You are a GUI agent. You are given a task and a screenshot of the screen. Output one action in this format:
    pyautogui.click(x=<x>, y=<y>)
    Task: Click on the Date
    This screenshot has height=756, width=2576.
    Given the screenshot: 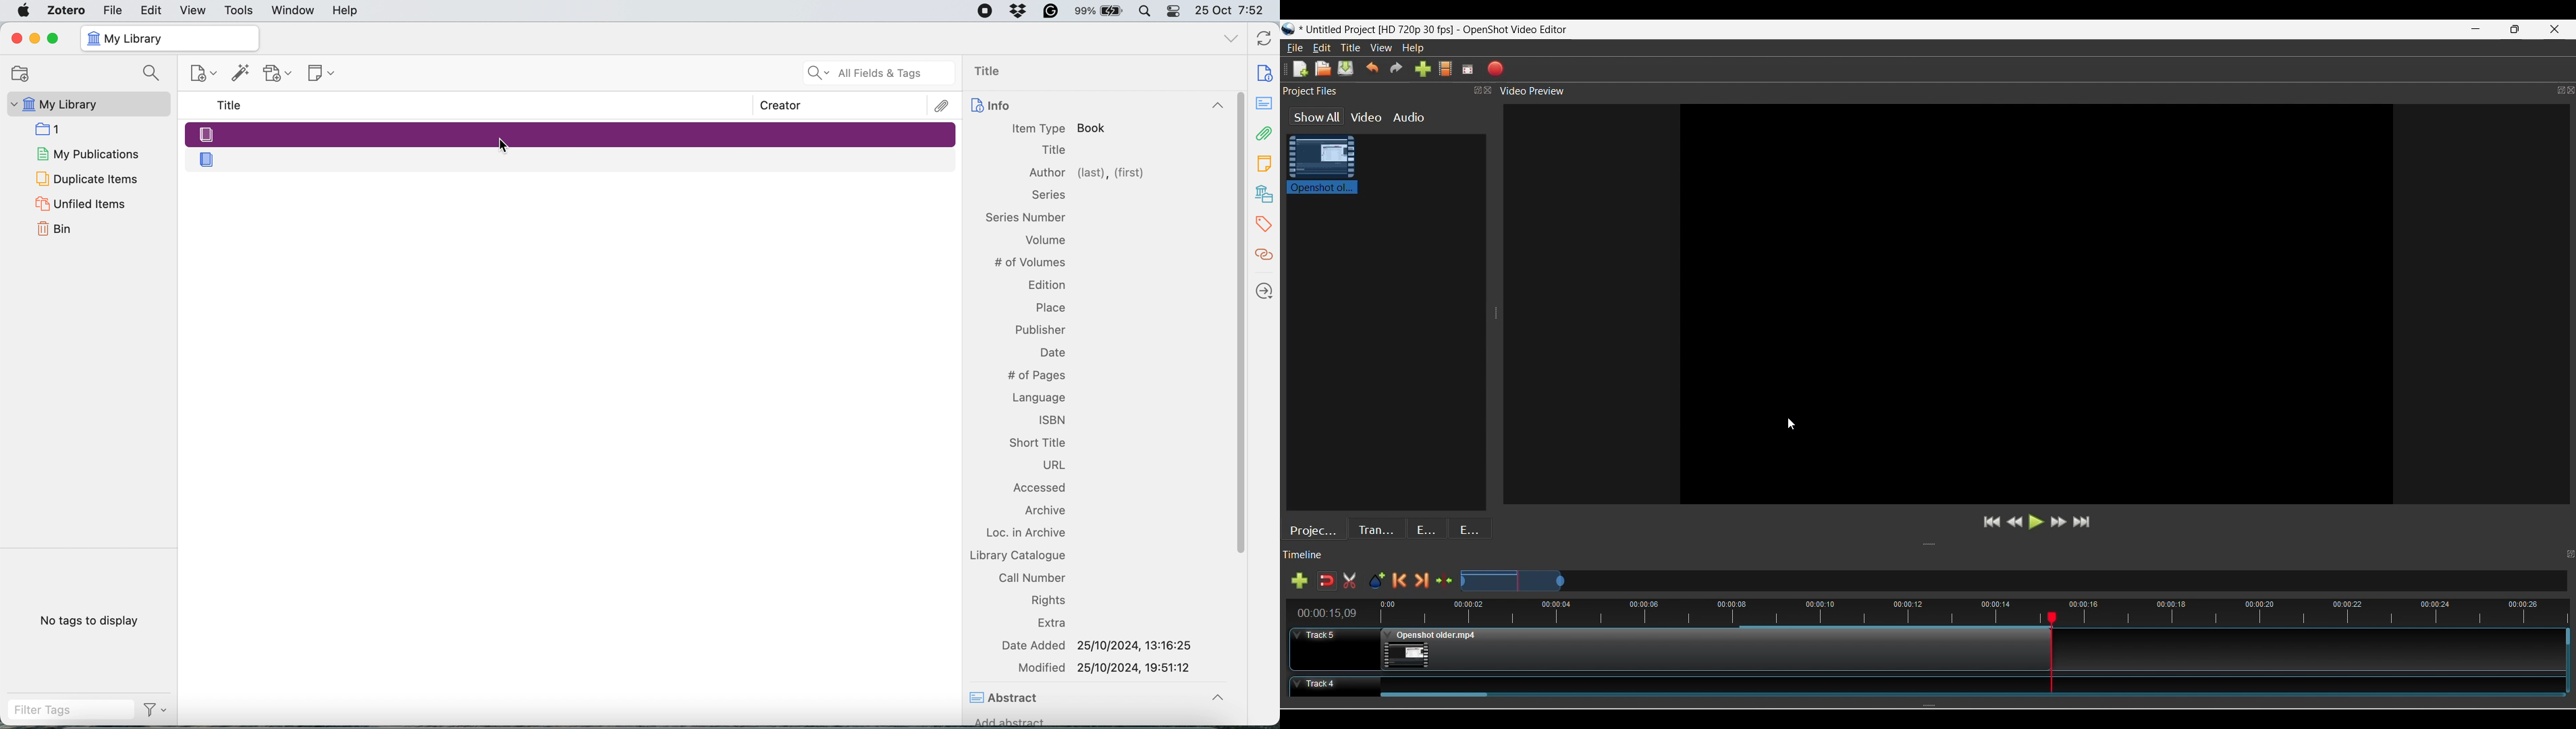 What is the action you would take?
    pyautogui.click(x=1051, y=352)
    